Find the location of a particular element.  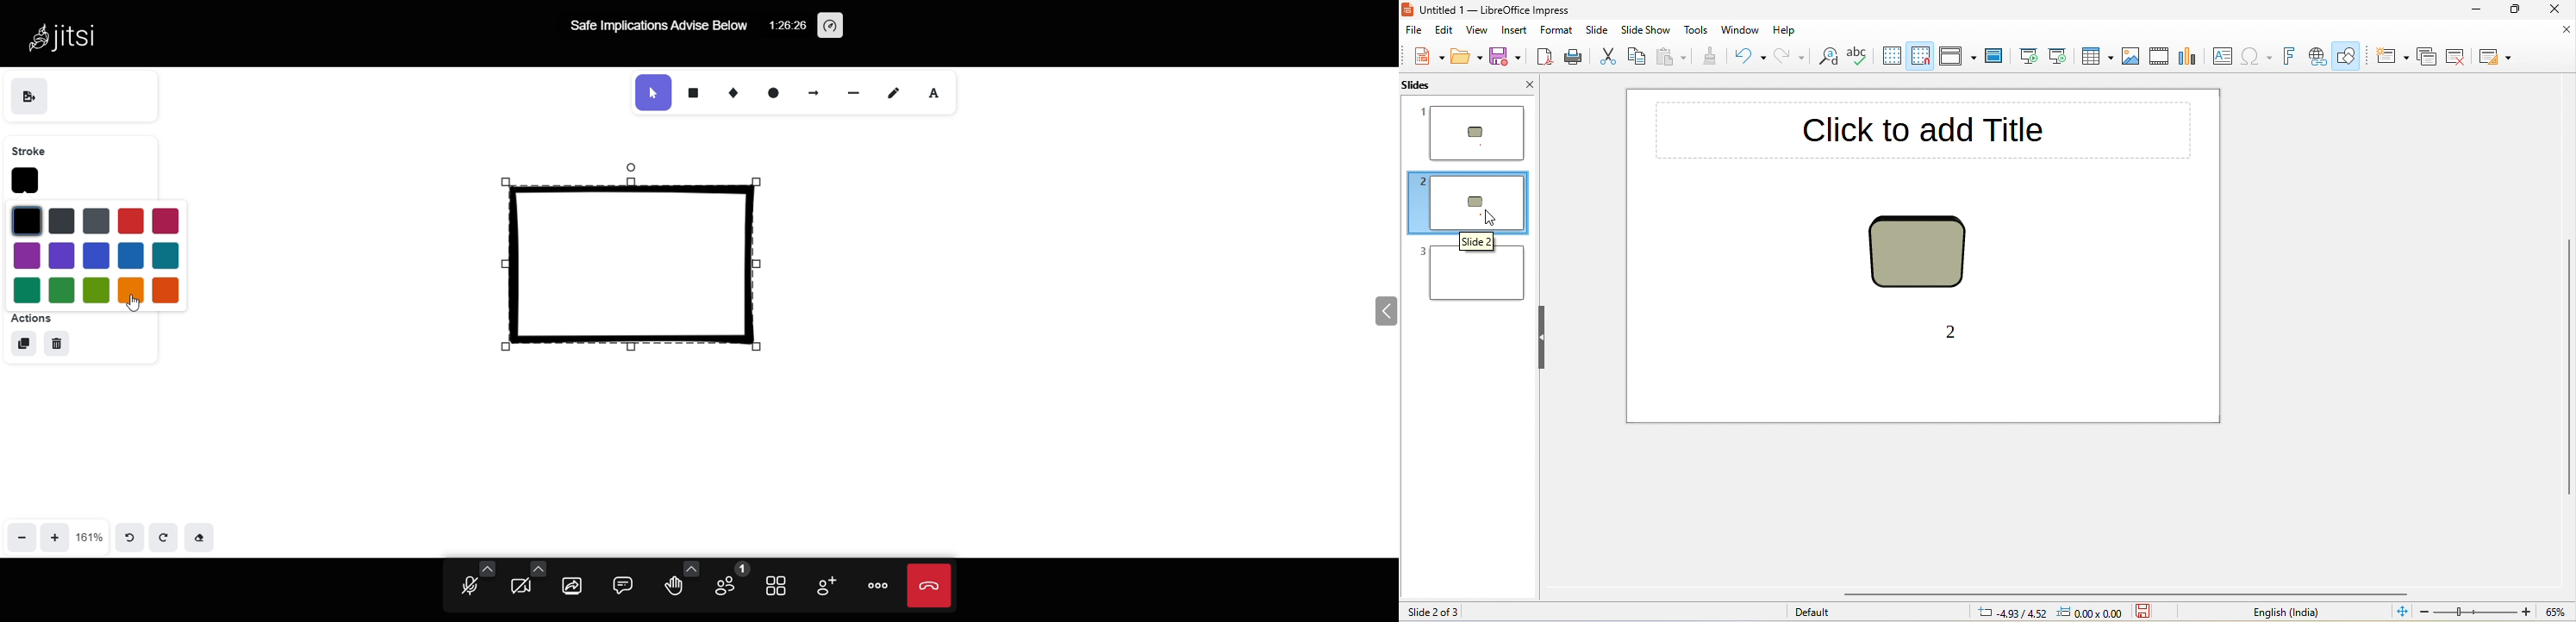

new slide is located at coordinates (2391, 55).